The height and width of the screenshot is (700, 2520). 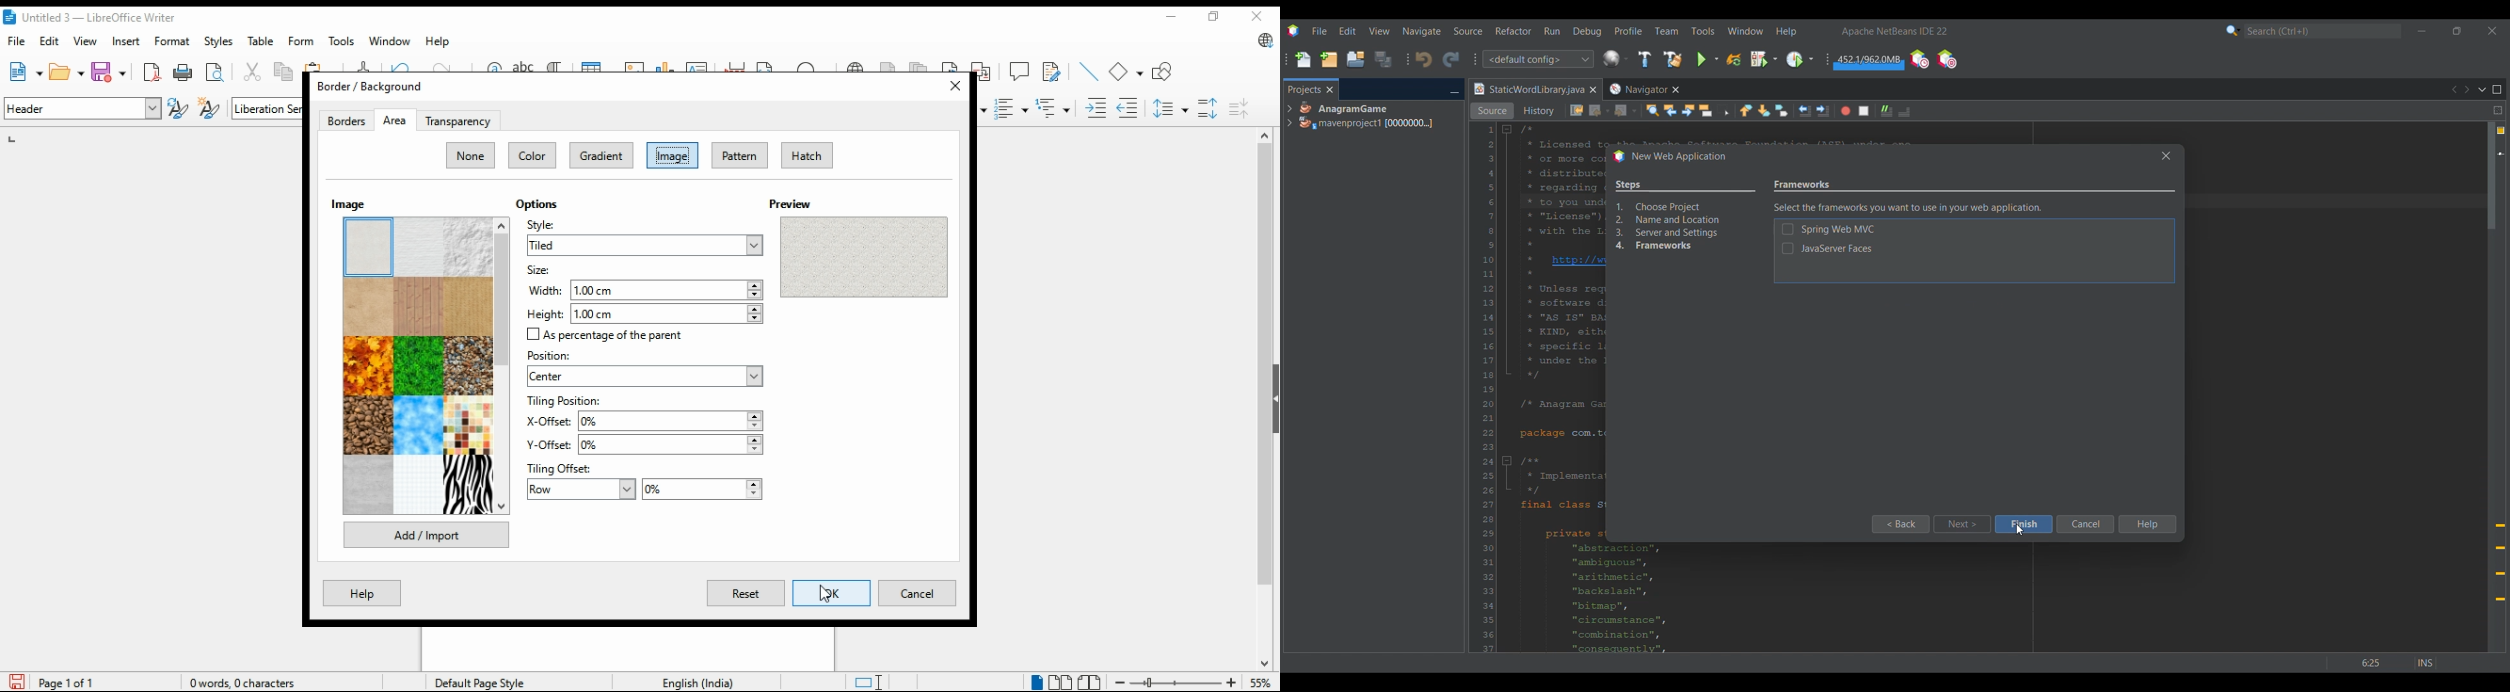 I want to click on decrease paragraph spacing, so click(x=1239, y=108).